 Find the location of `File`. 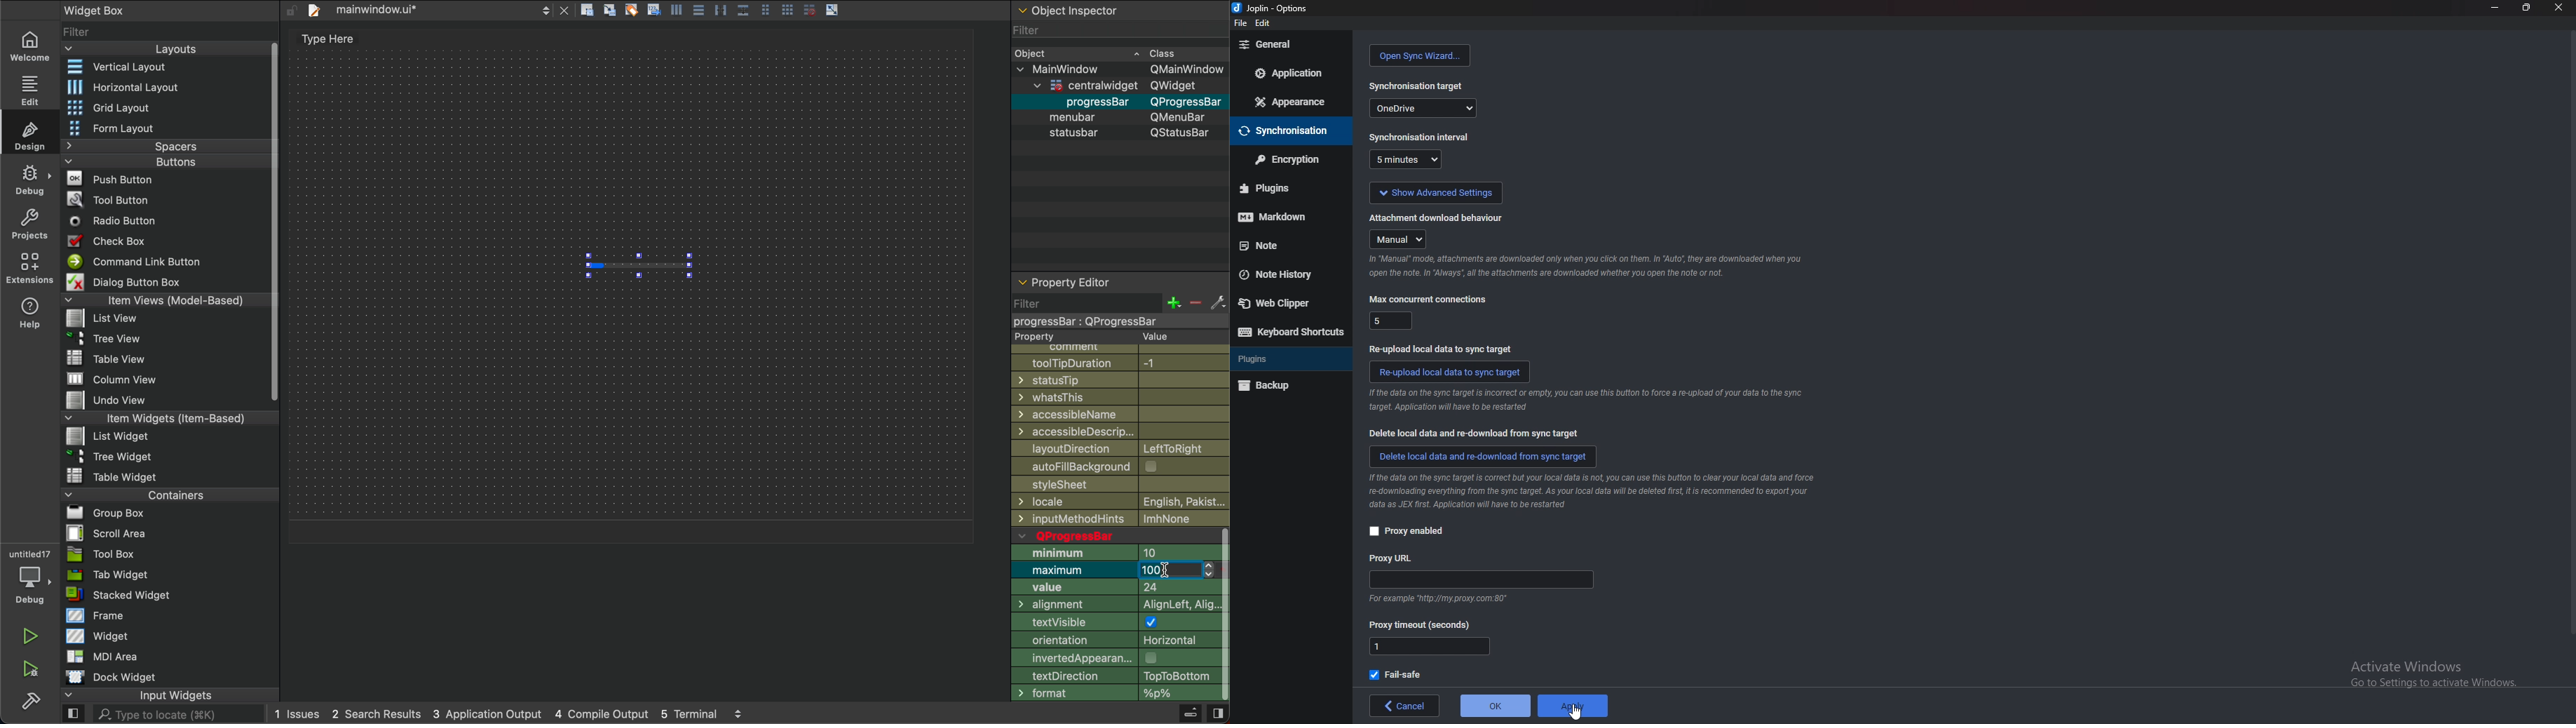

File is located at coordinates (106, 319).